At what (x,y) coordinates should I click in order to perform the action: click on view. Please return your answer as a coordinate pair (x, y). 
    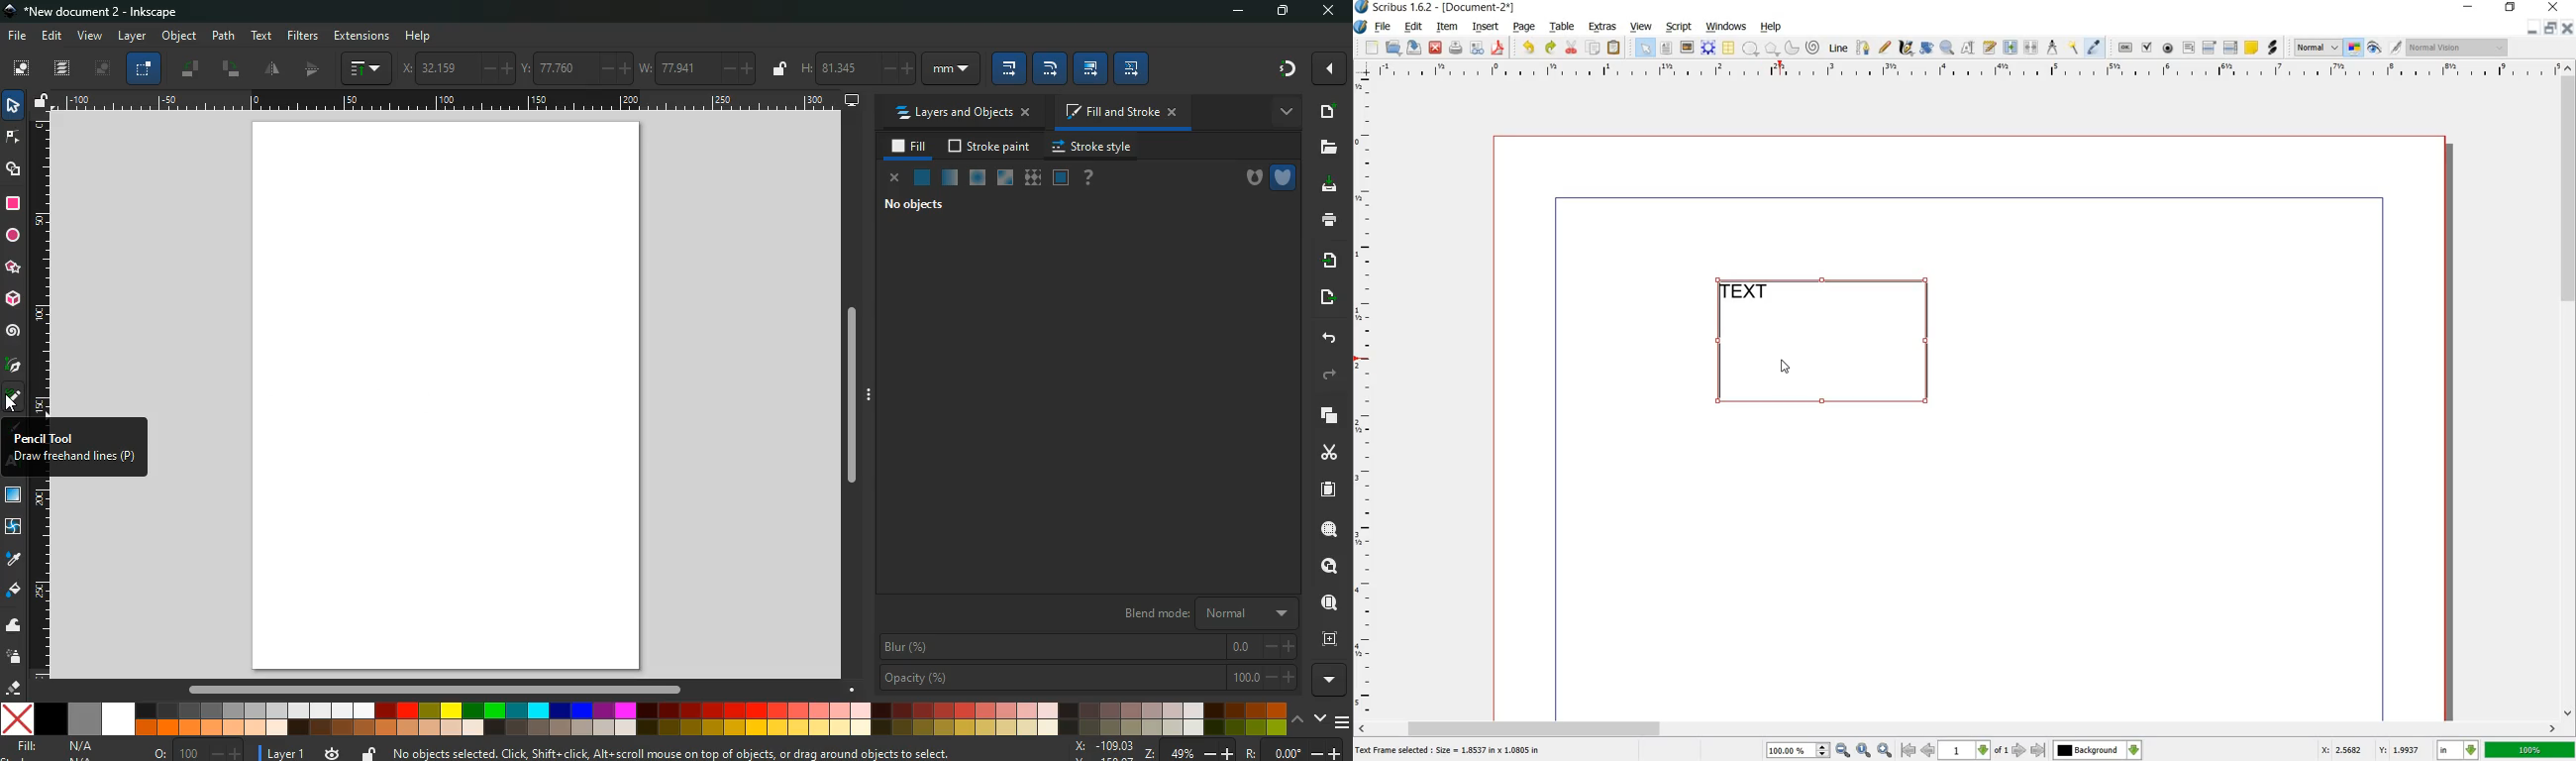
    Looking at the image, I should click on (90, 37).